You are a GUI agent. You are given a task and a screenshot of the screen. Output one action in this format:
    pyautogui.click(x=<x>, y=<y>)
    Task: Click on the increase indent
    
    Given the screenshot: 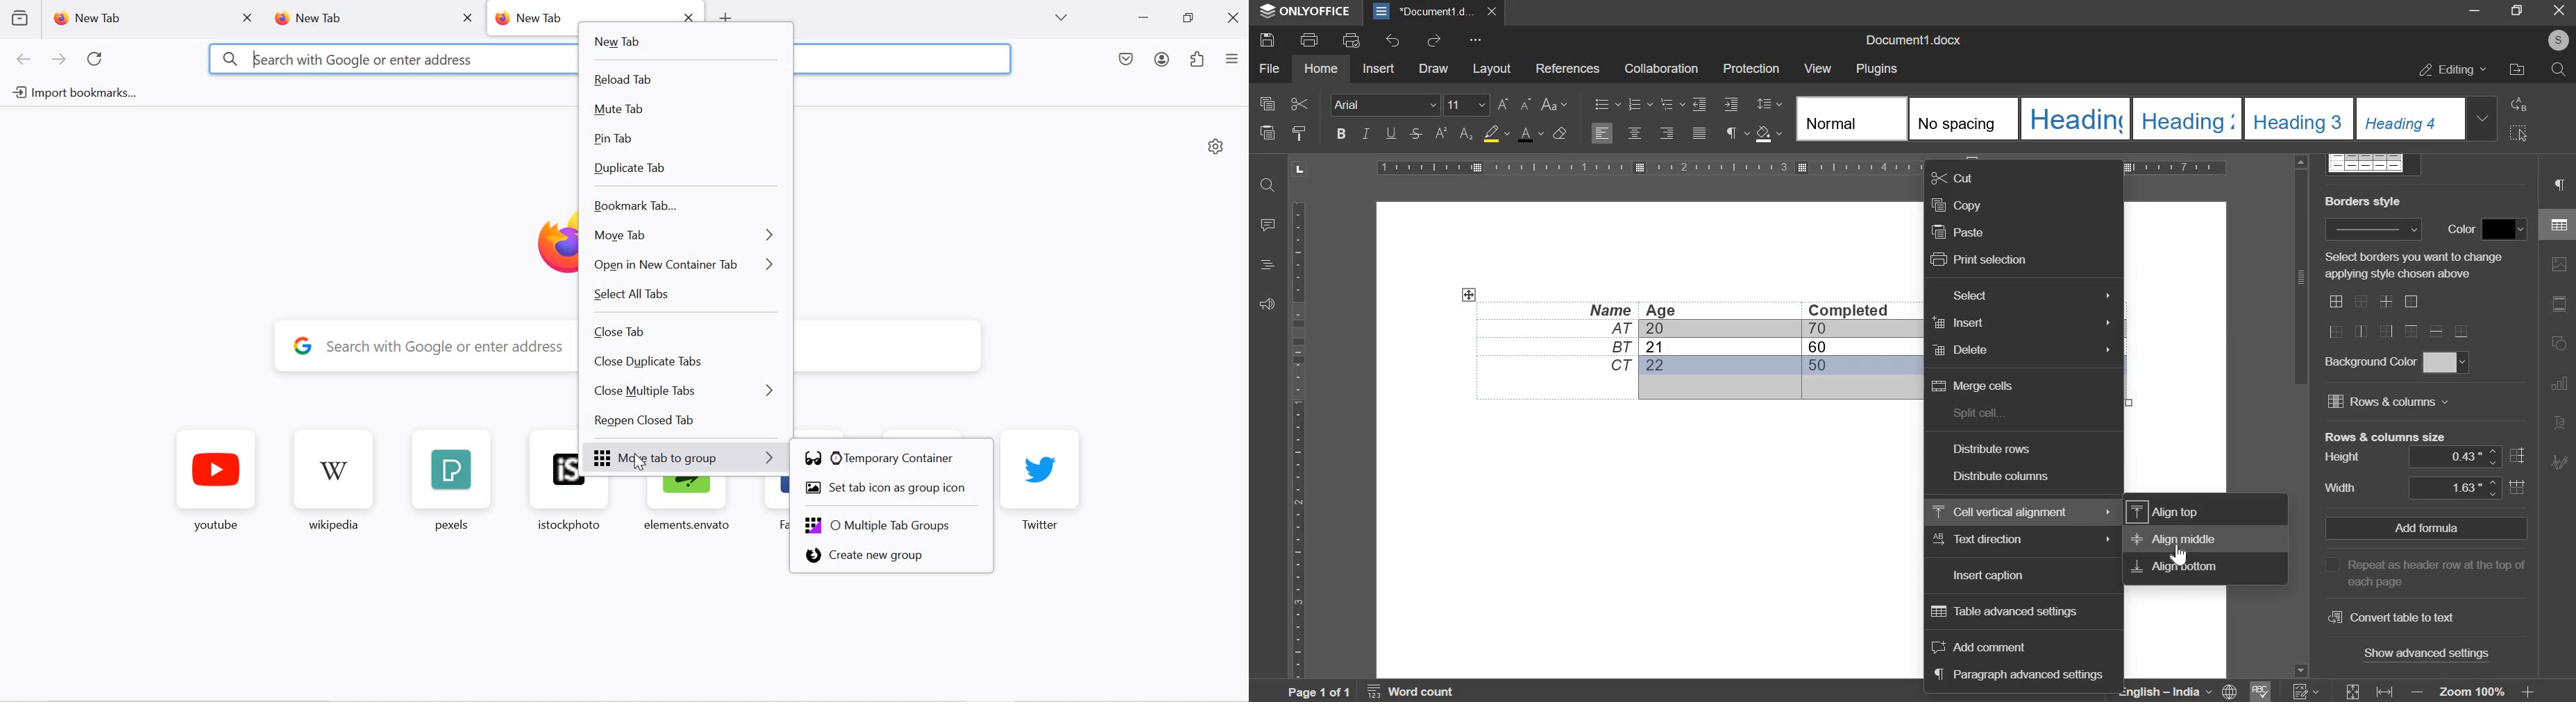 What is the action you would take?
    pyautogui.click(x=1699, y=103)
    